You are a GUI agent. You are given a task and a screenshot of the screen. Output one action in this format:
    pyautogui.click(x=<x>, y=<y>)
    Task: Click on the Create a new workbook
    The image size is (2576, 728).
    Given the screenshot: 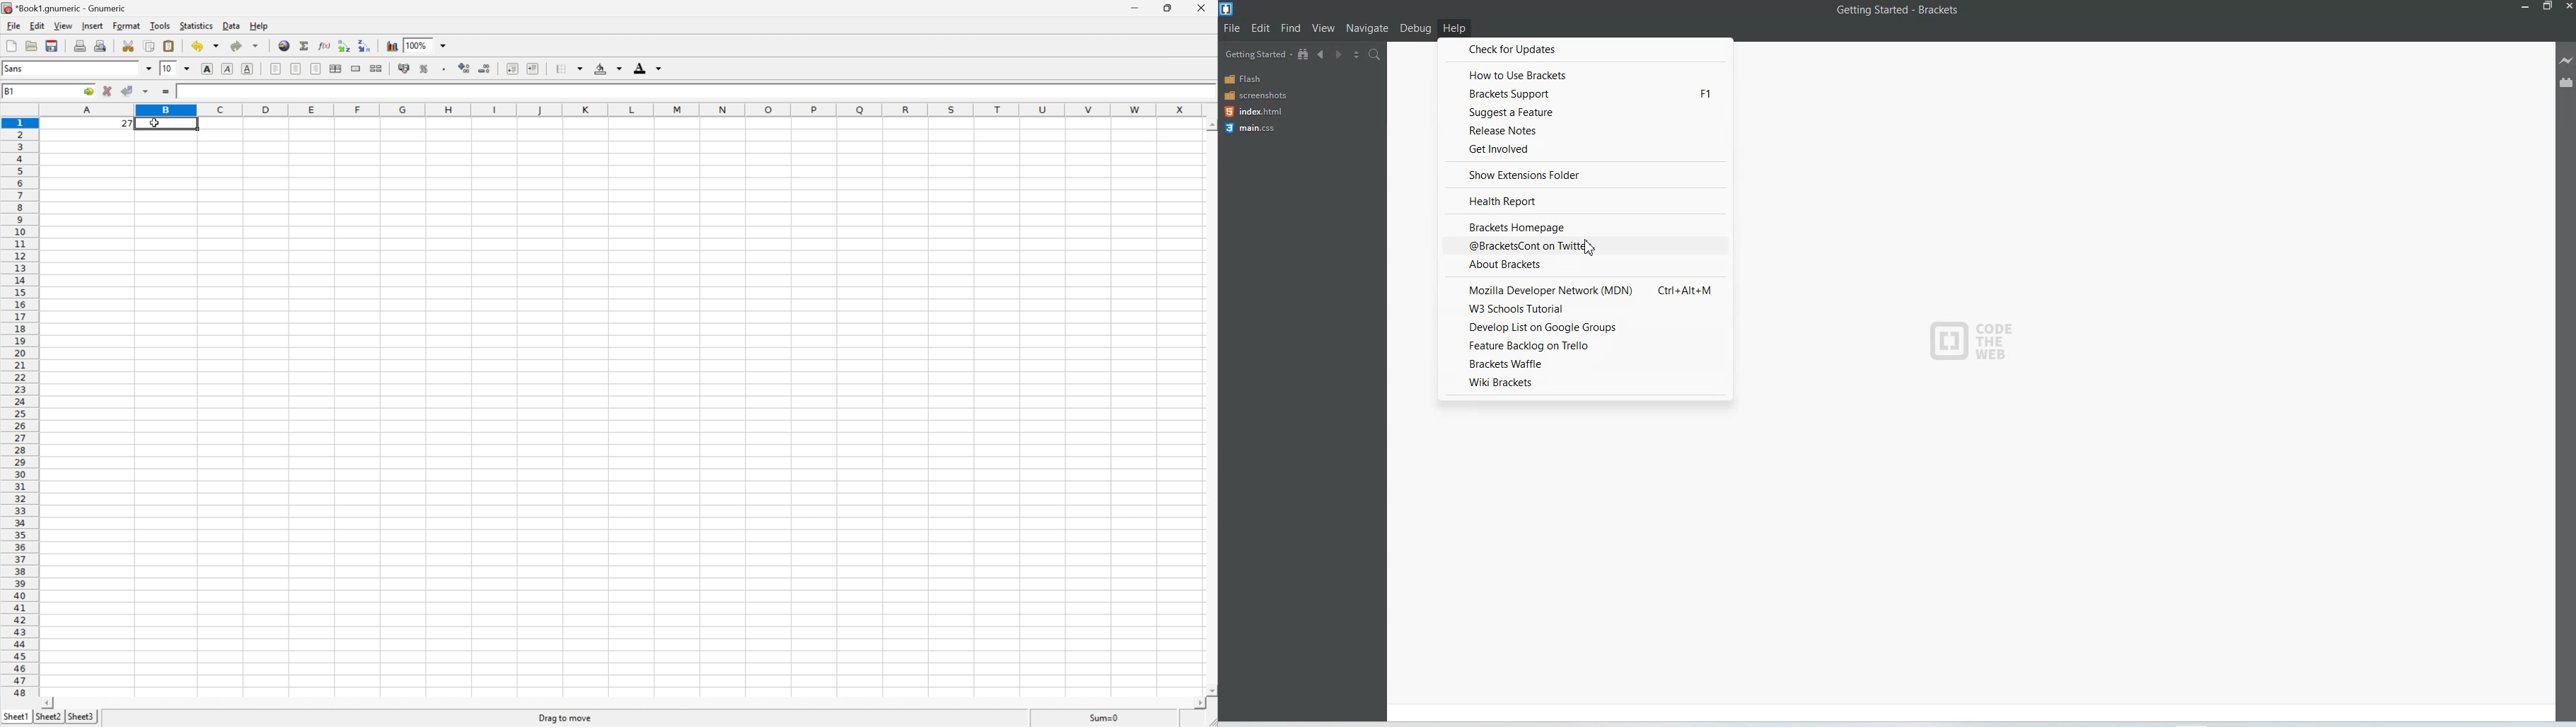 What is the action you would take?
    pyautogui.click(x=11, y=45)
    